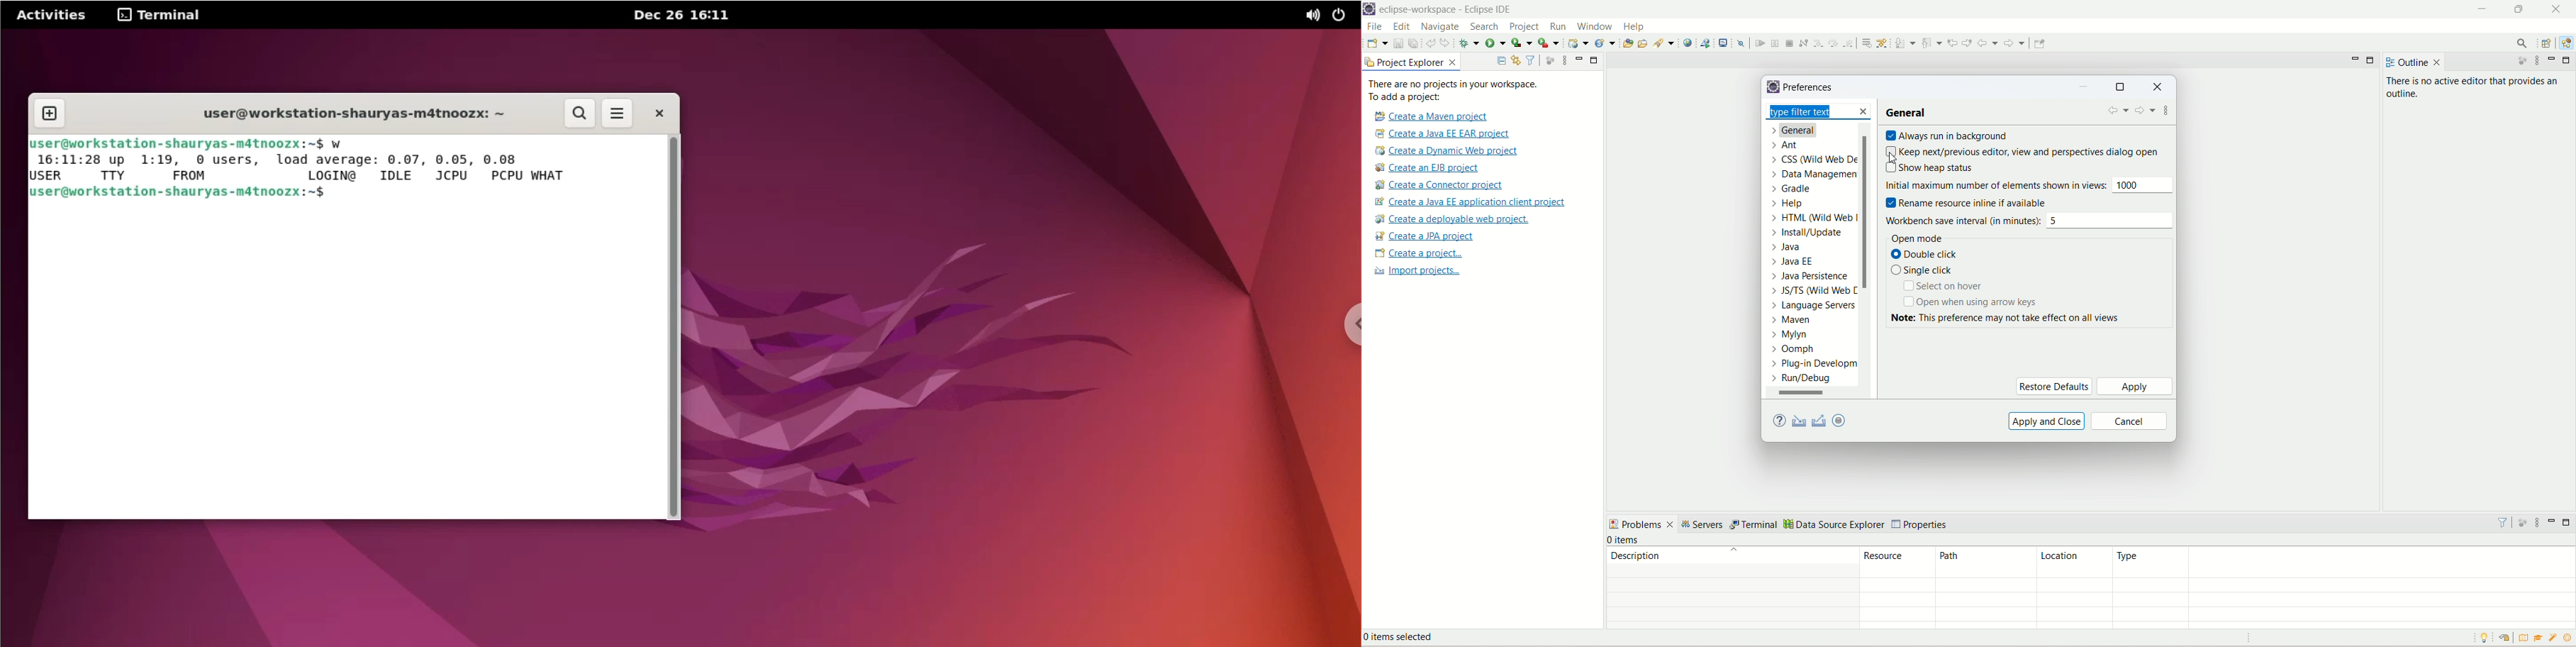 This screenshot has height=672, width=2576. I want to click on back, so click(2118, 113).